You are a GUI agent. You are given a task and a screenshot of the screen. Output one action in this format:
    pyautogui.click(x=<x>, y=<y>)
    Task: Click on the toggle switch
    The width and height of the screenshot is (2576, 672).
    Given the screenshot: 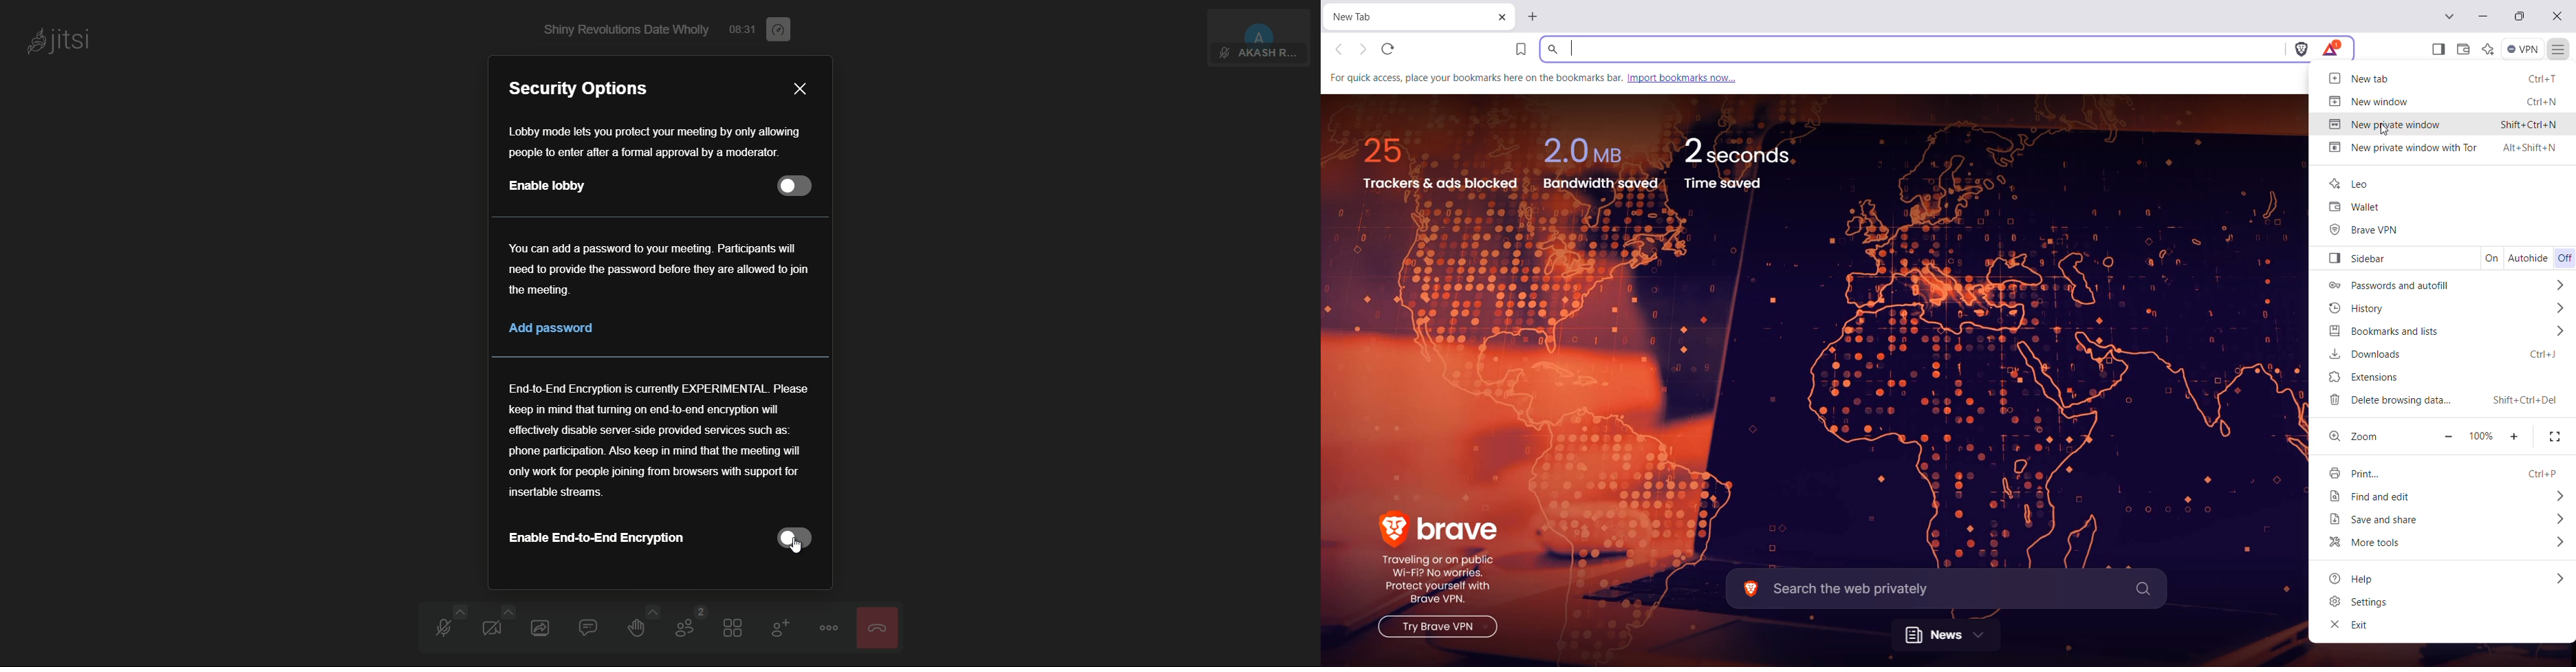 What is the action you would take?
    pyautogui.click(x=793, y=538)
    